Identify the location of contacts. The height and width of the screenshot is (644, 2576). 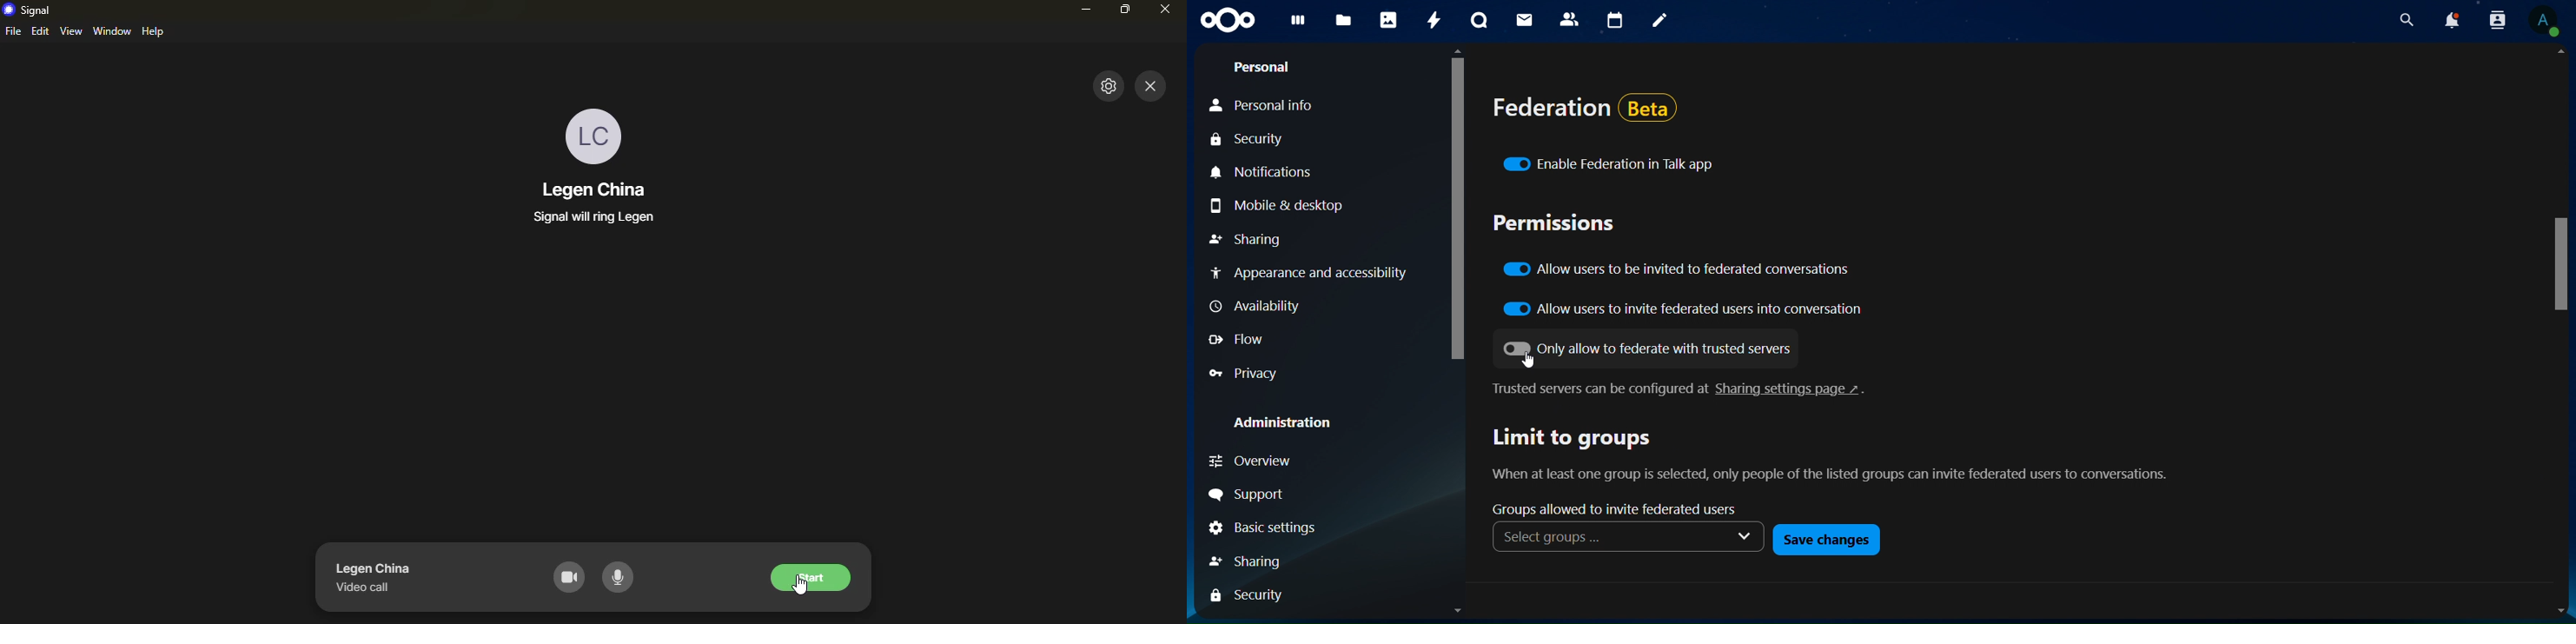
(1570, 19).